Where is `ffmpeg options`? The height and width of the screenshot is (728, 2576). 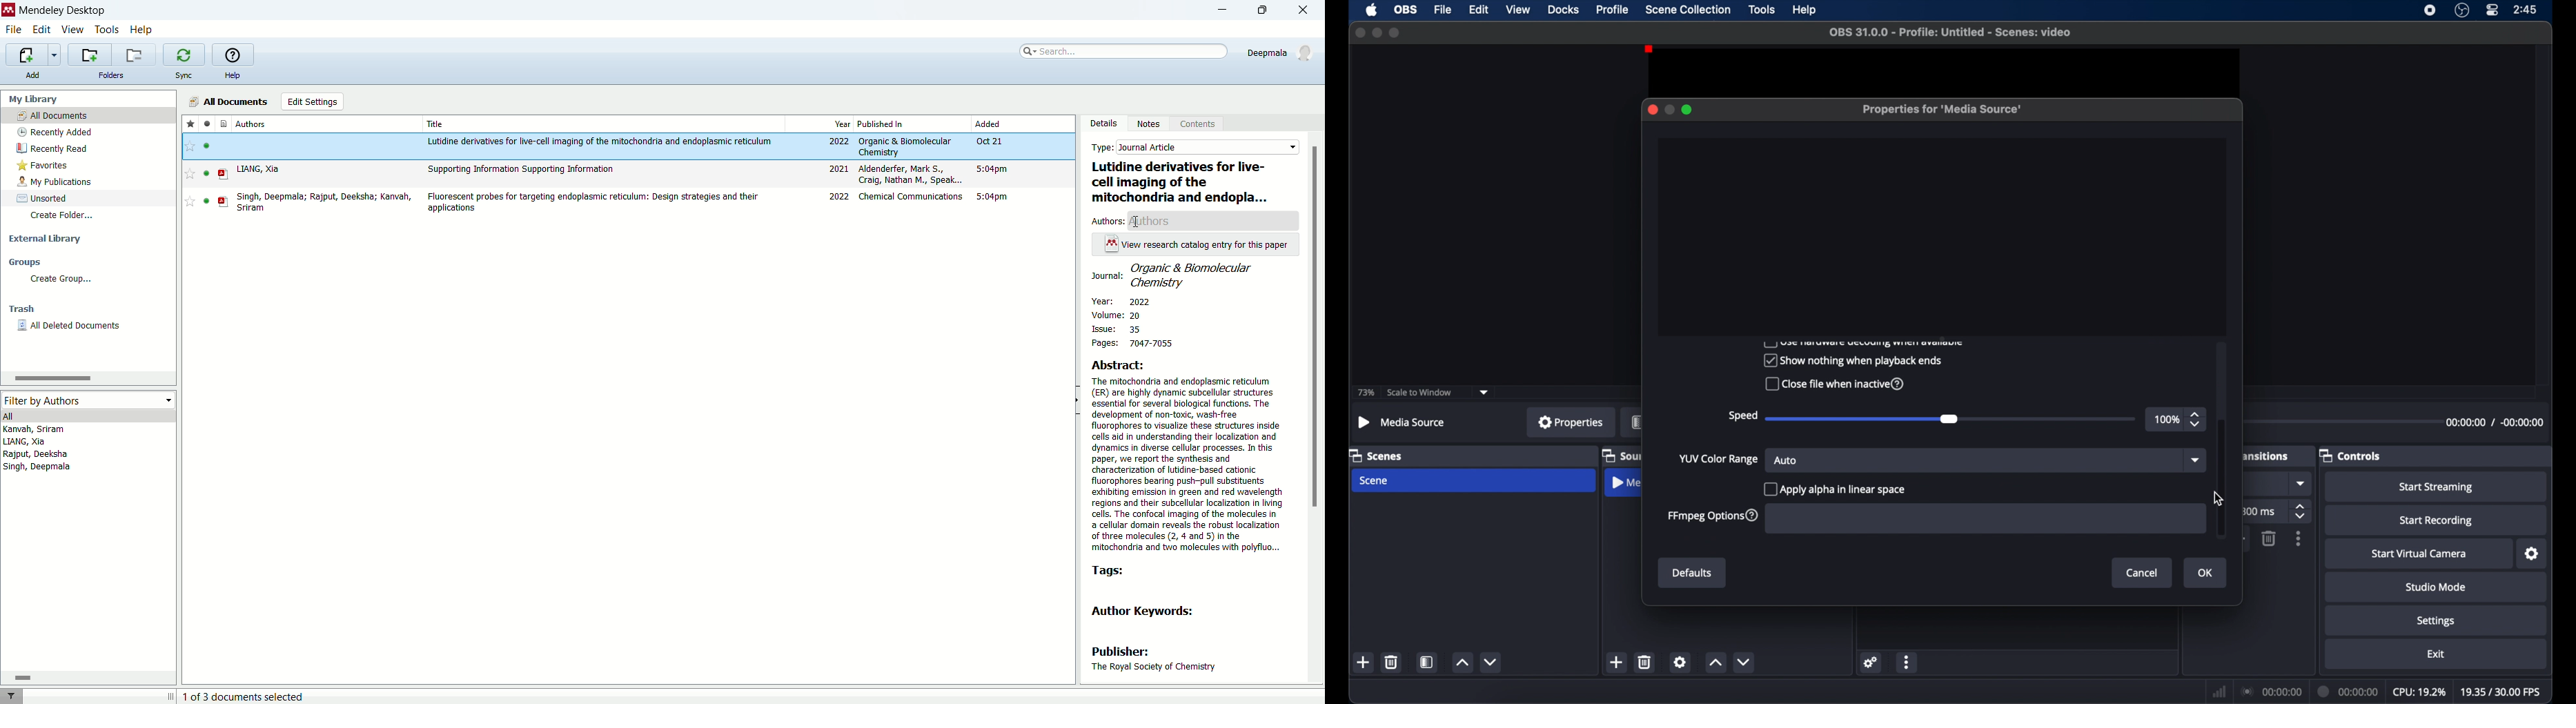
ffmpeg options is located at coordinates (1713, 516).